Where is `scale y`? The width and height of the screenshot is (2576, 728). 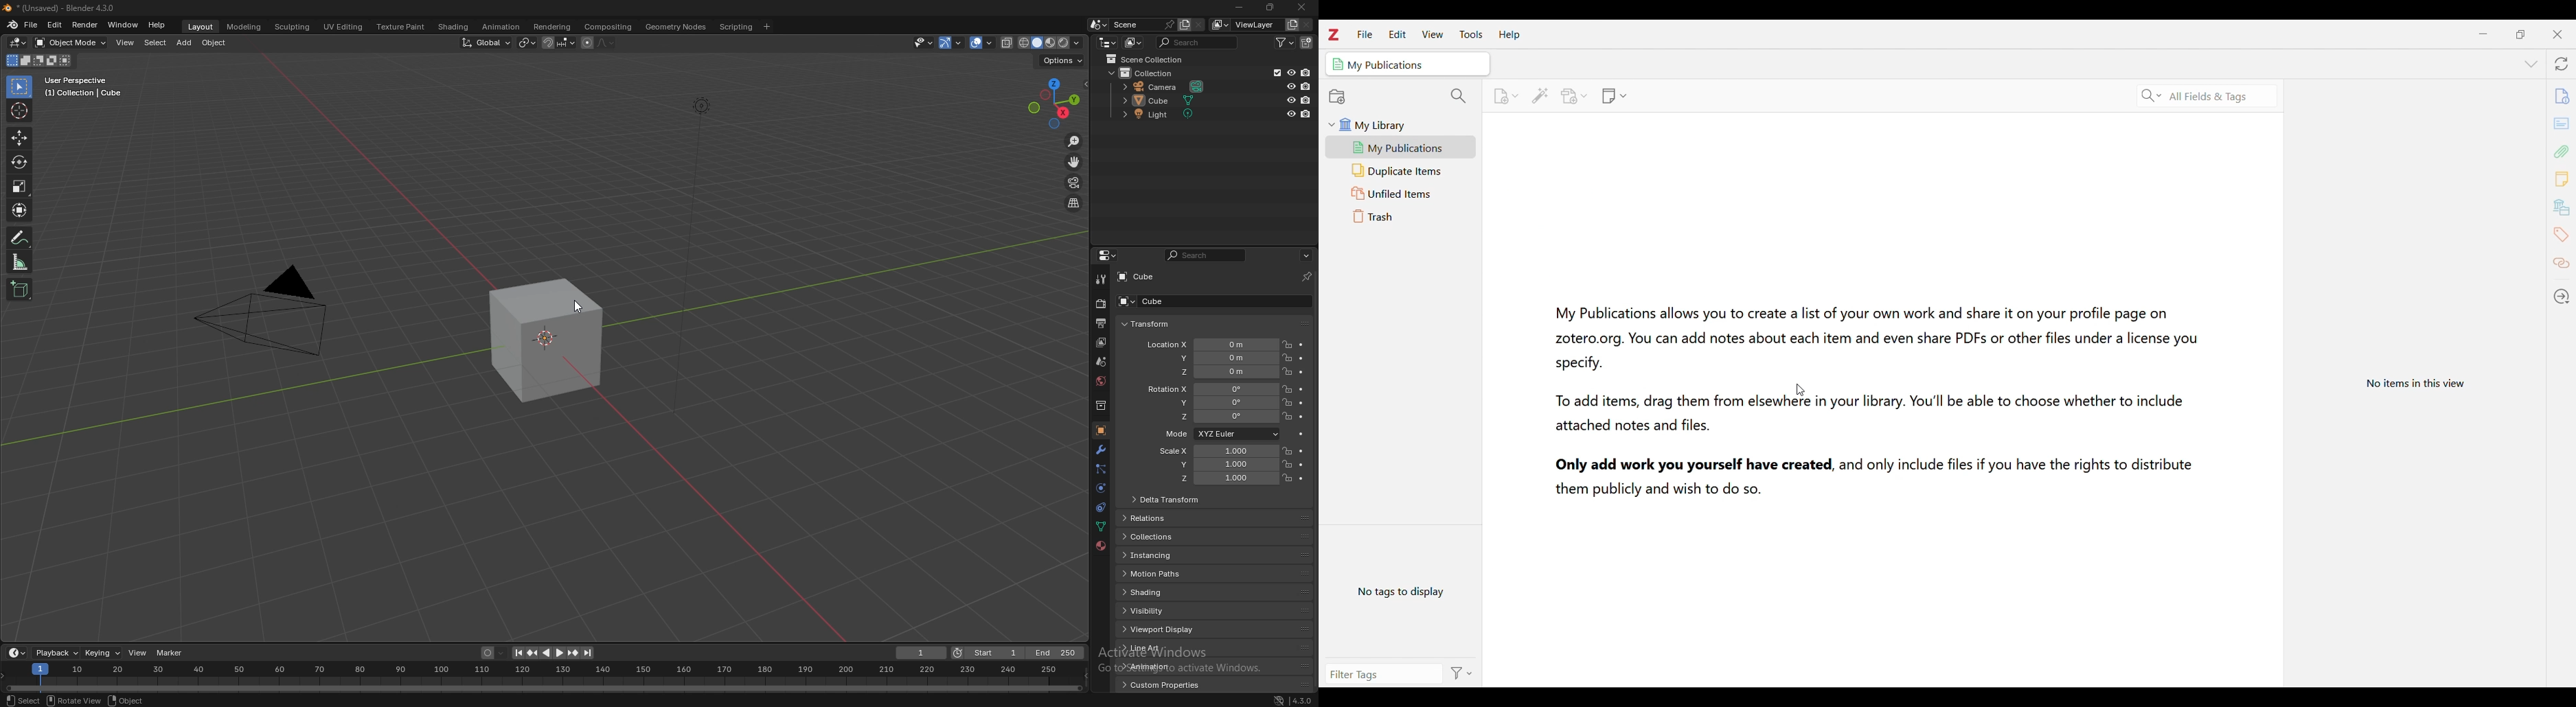 scale y is located at coordinates (1218, 465).